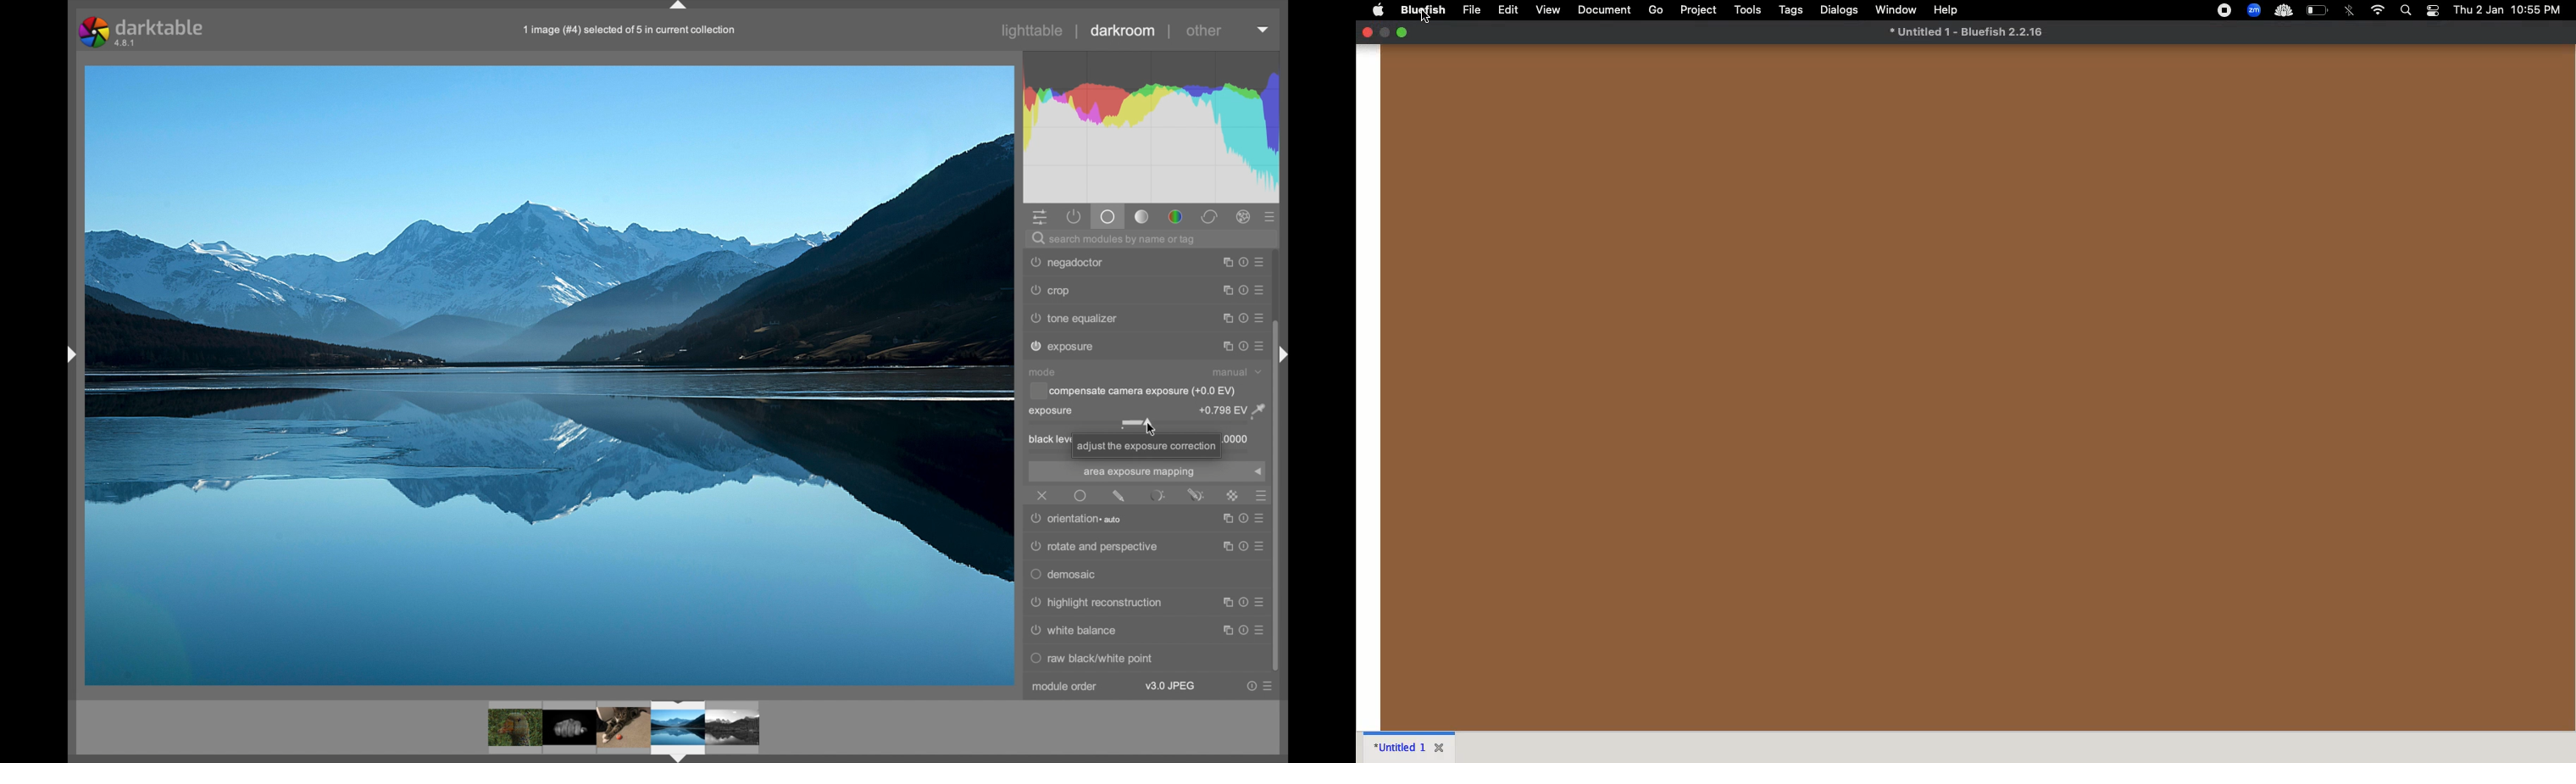  I want to click on tools, so click(1748, 8).